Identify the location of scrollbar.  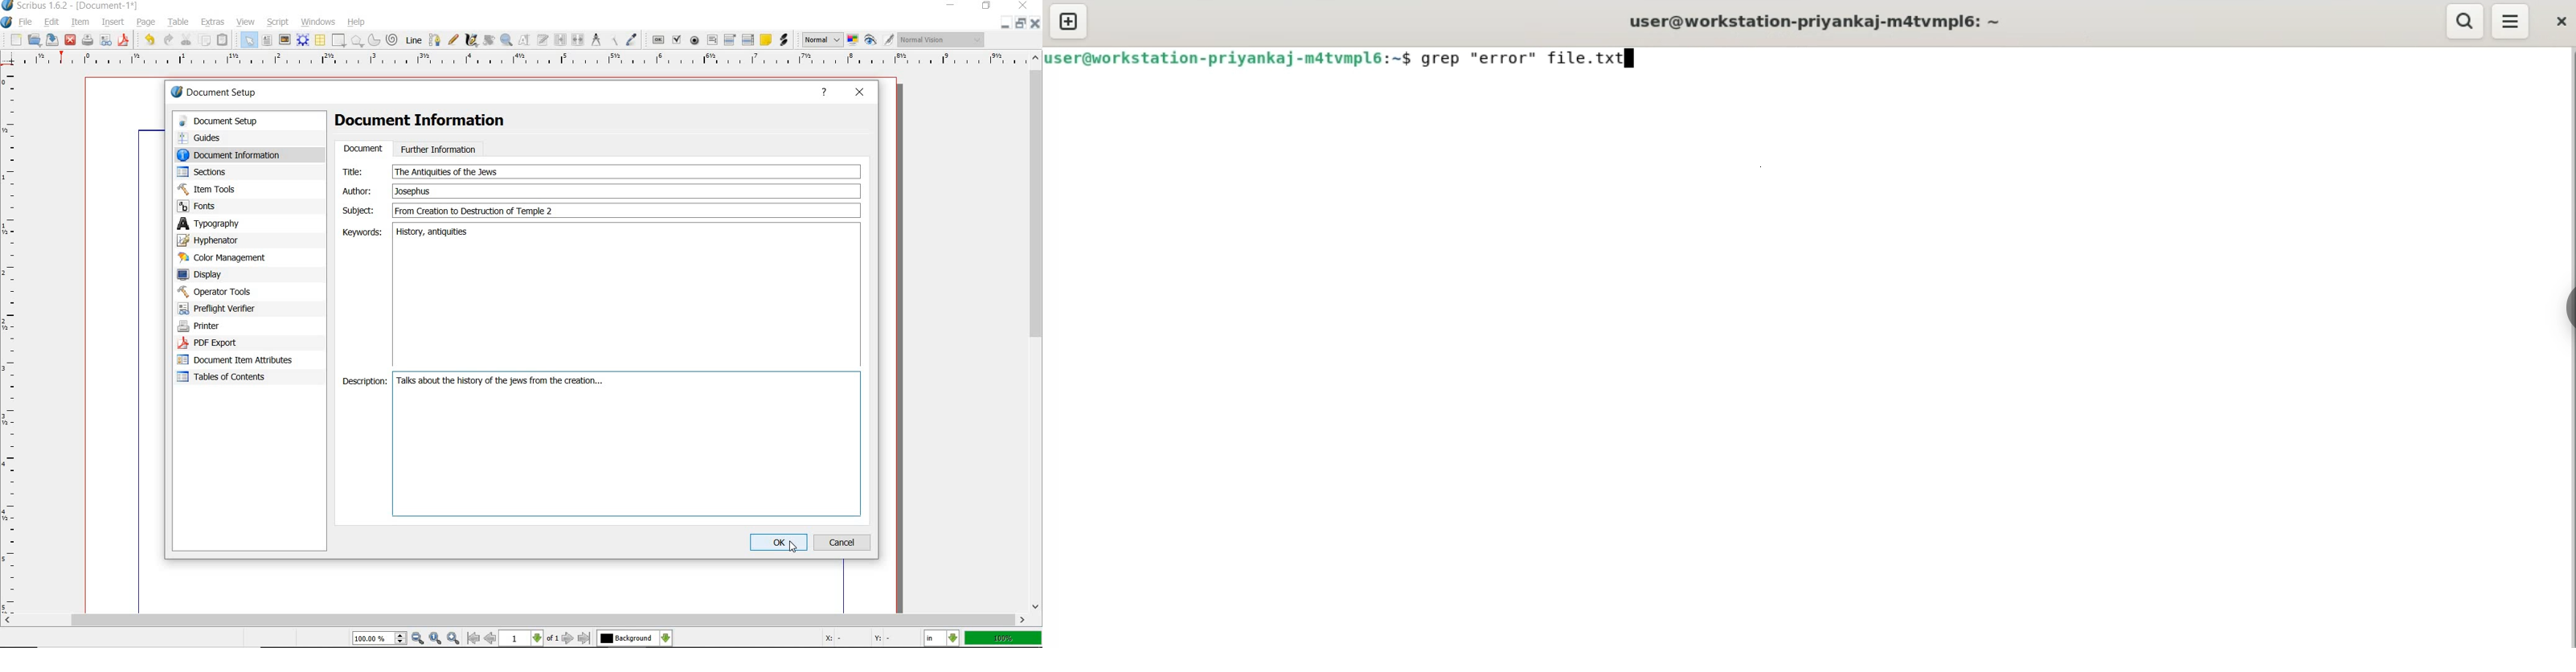
(1036, 333).